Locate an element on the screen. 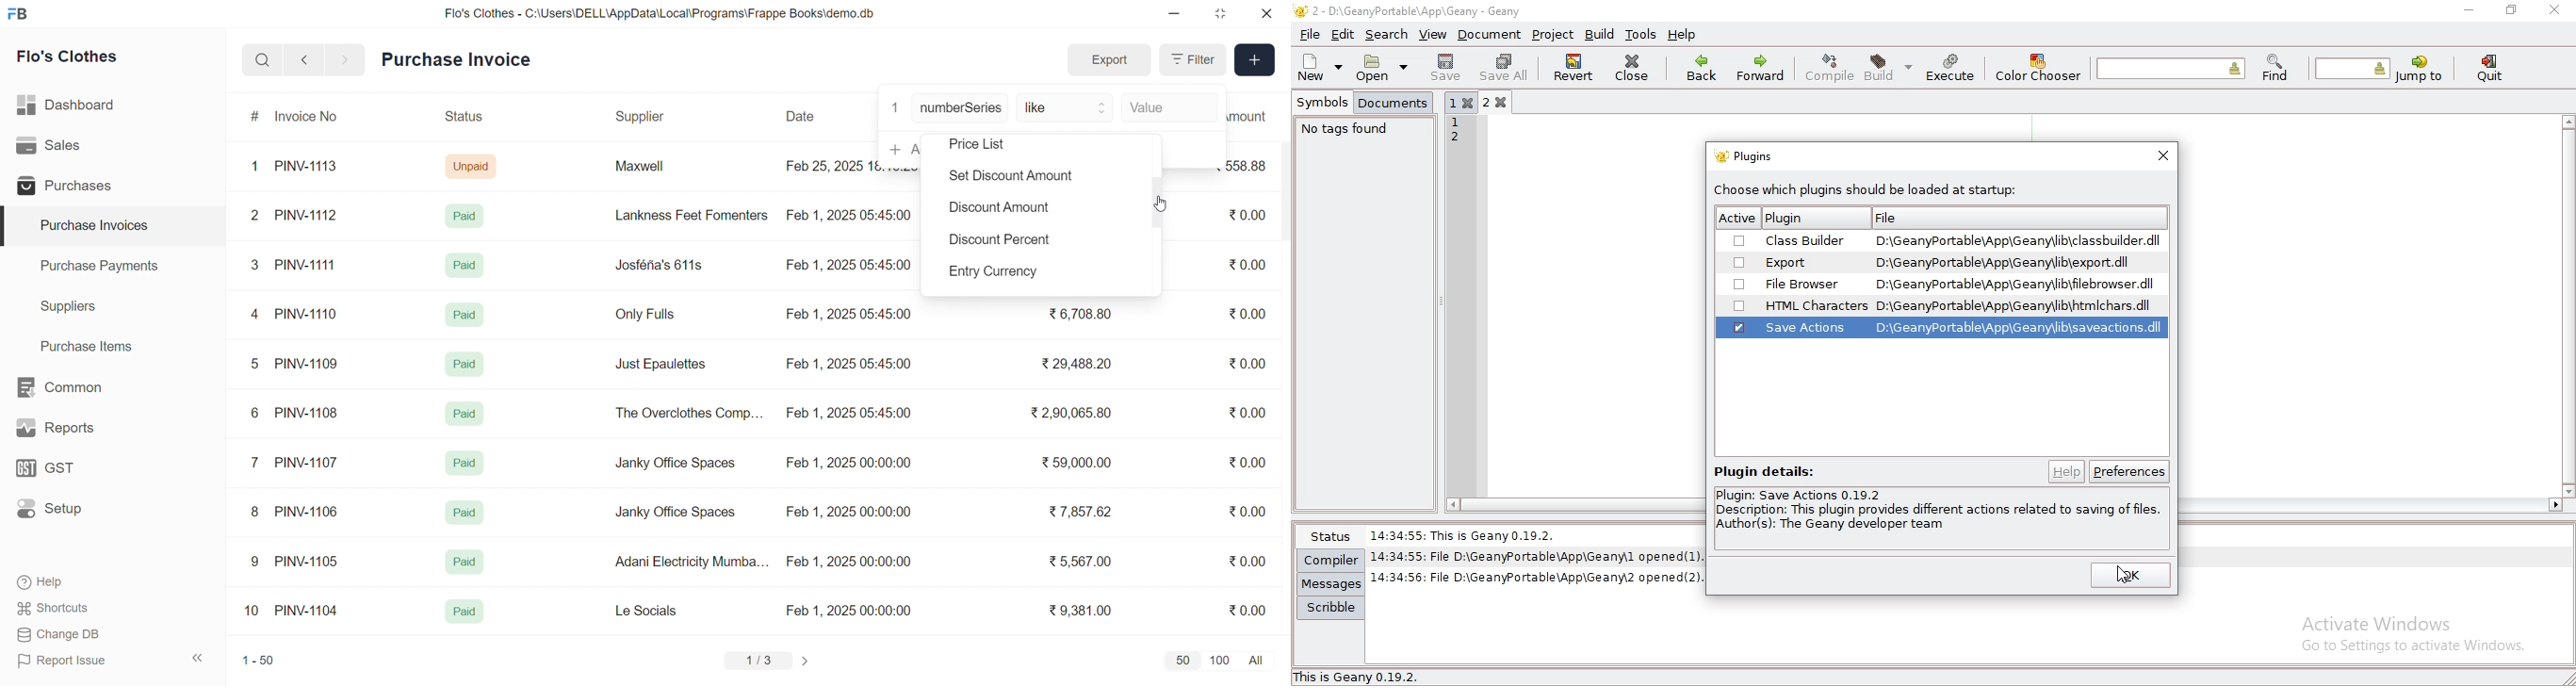 This screenshot has width=2576, height=700. Feb 1, 2025 05:45:00 is located at coordinates (847, 266).